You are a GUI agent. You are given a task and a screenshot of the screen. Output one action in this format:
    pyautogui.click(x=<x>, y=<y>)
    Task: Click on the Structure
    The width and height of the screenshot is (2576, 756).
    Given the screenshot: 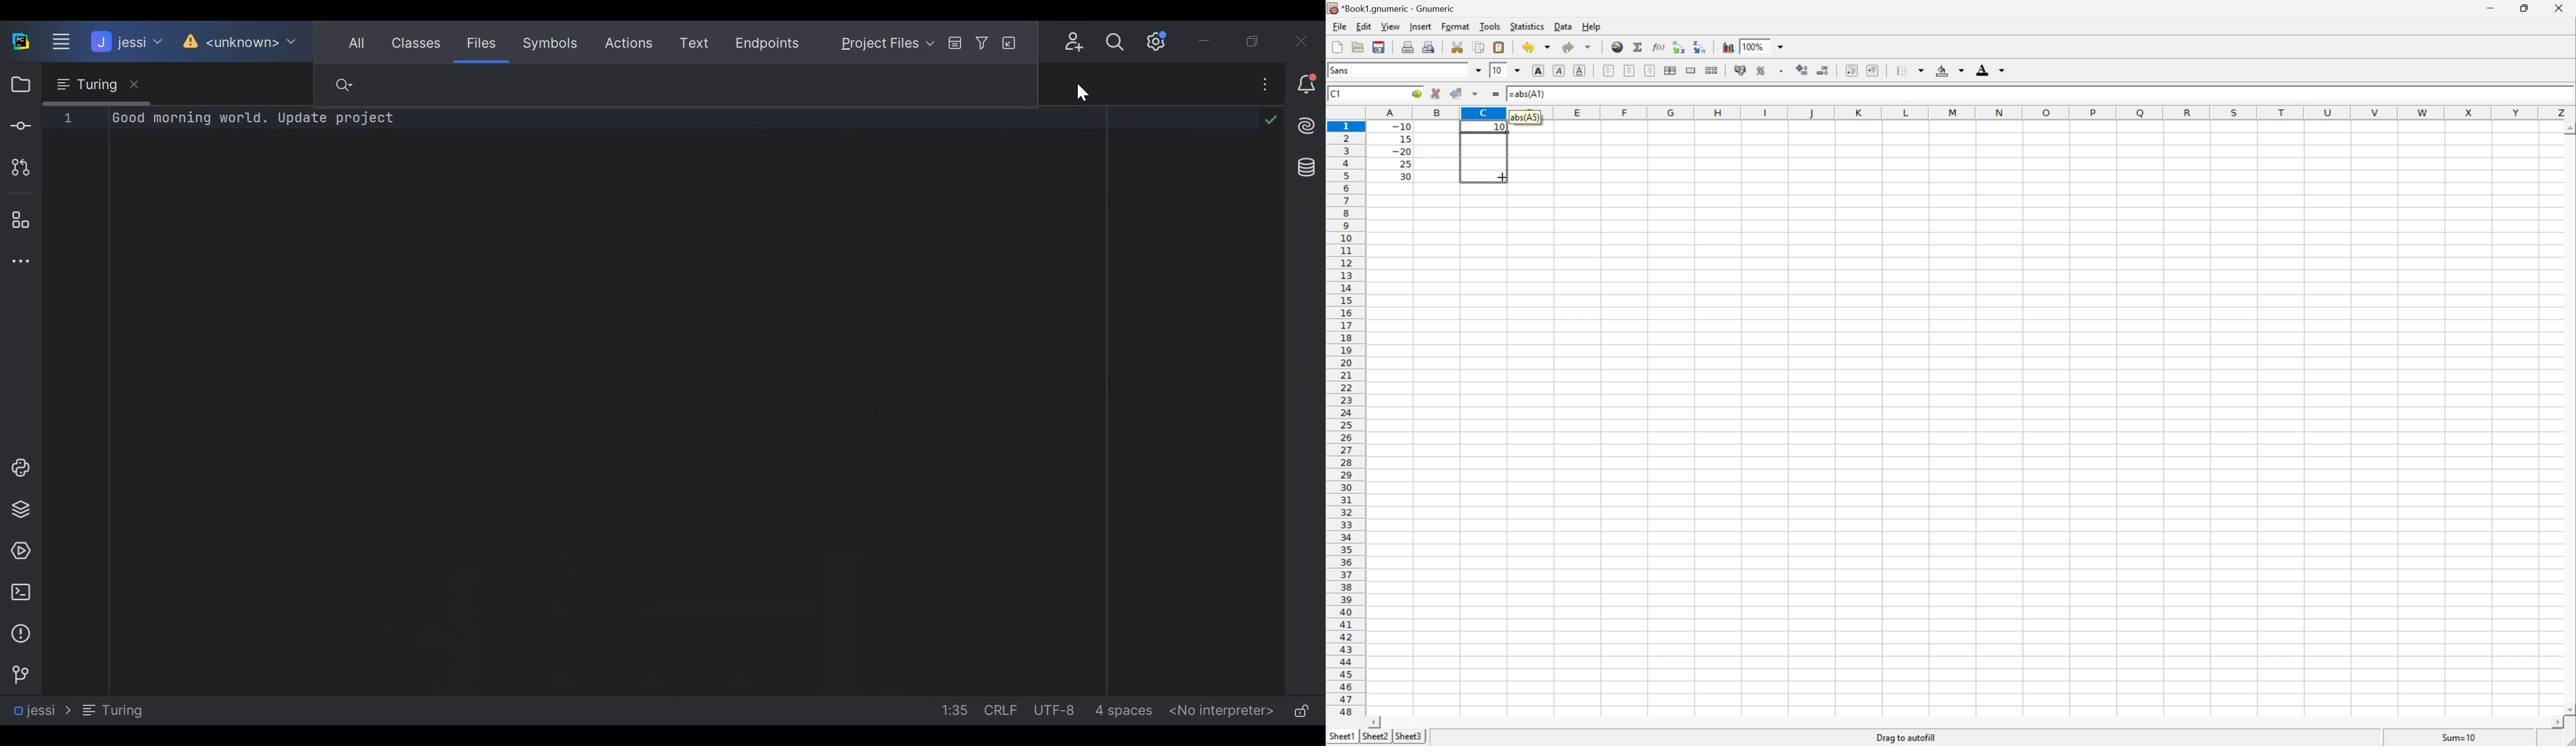 What is the action you would take?
    pyautogui.click(x=18, y=219)
    